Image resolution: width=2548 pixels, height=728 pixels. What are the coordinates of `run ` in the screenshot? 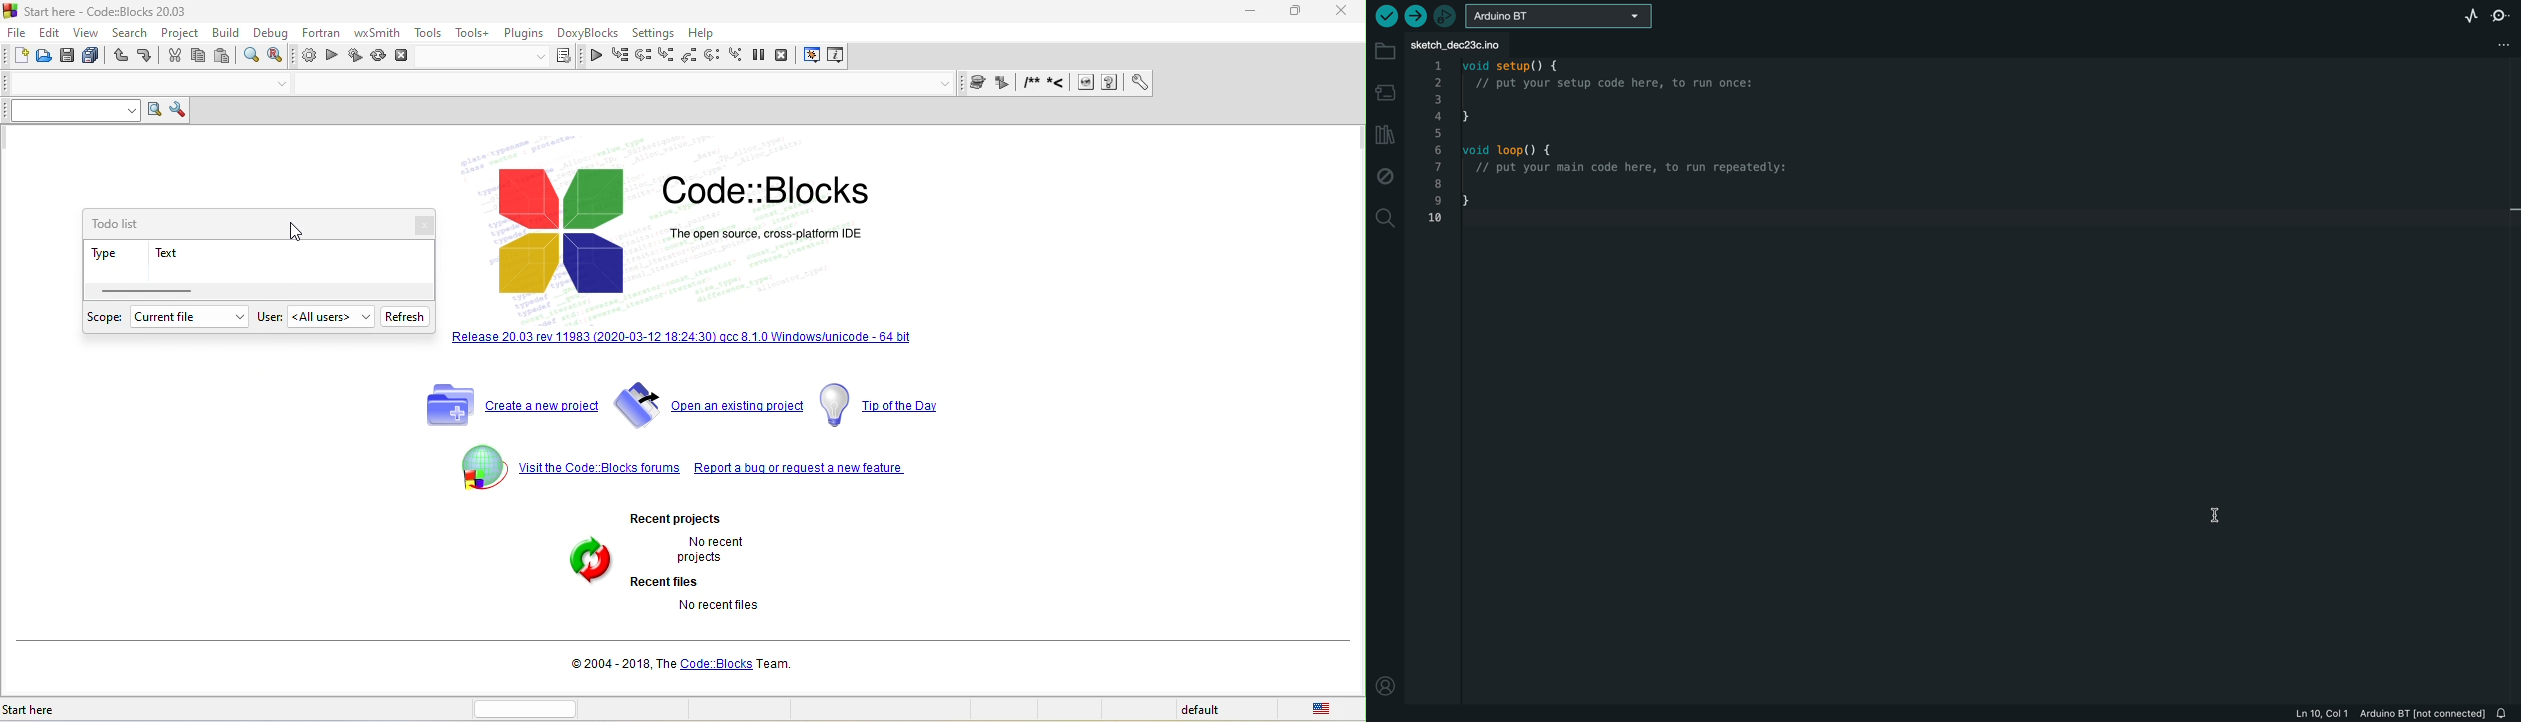 It's located at (335, 57).